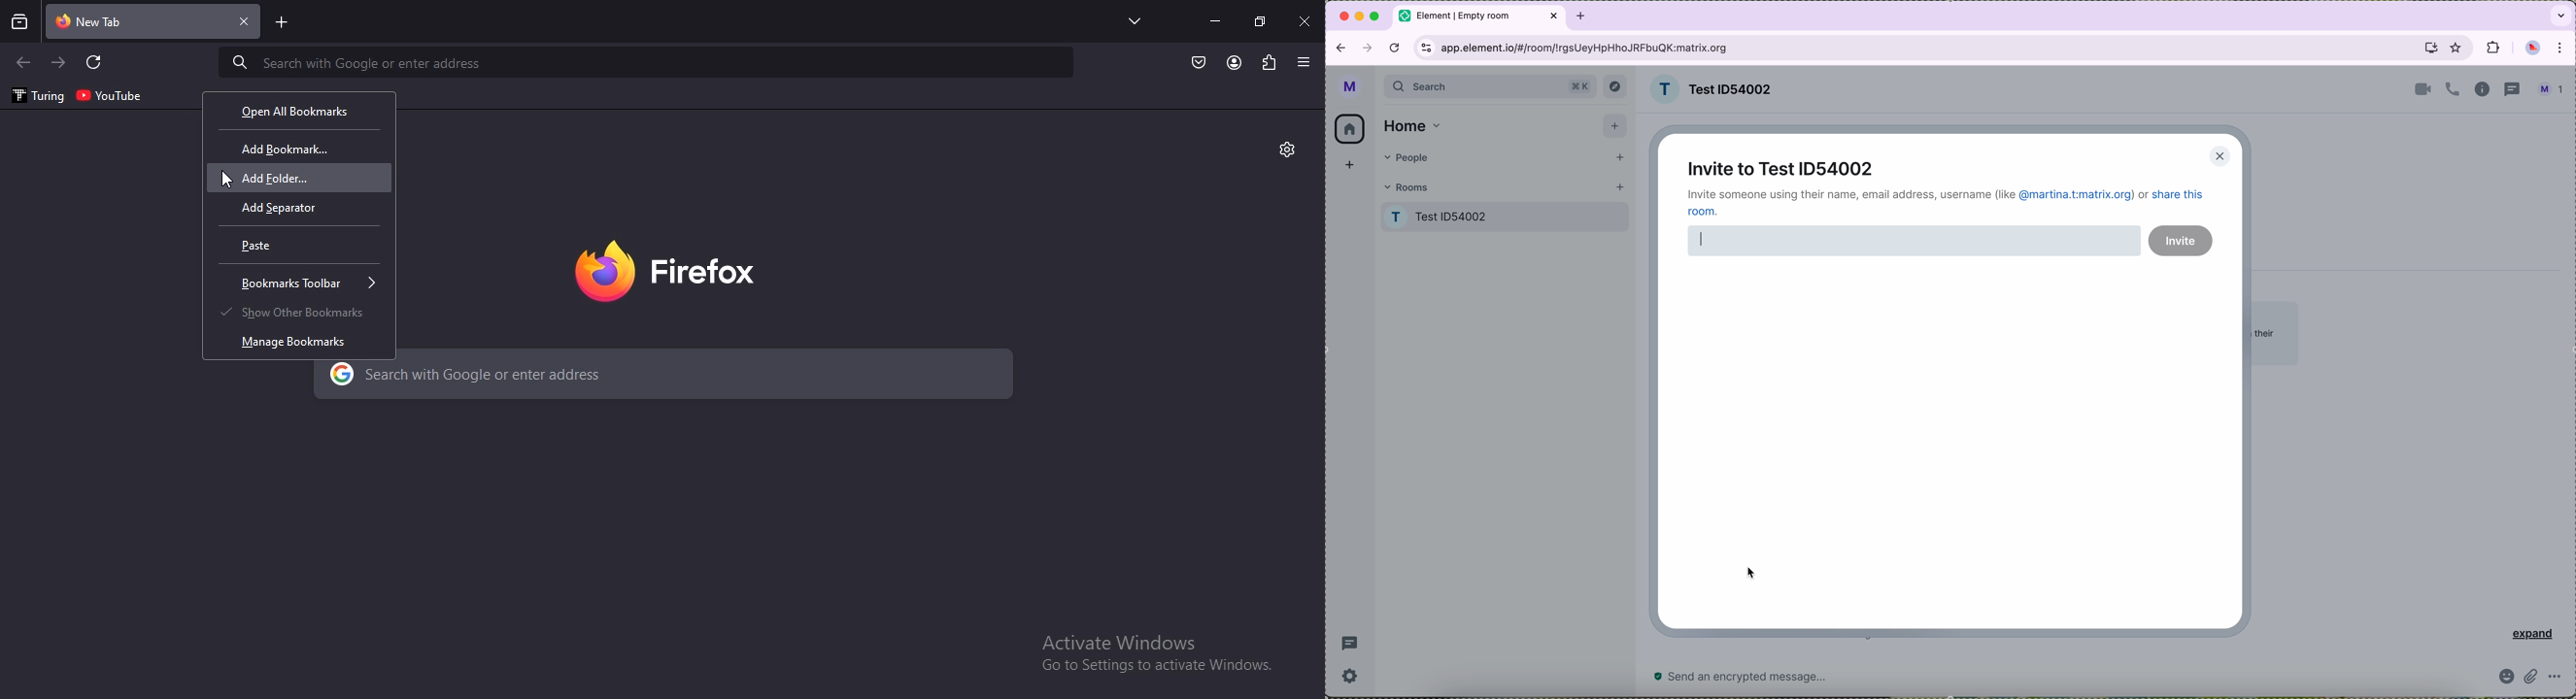  Describe the element at coordinates (1710, 89) in the screenshot. I see `room name` at that location.